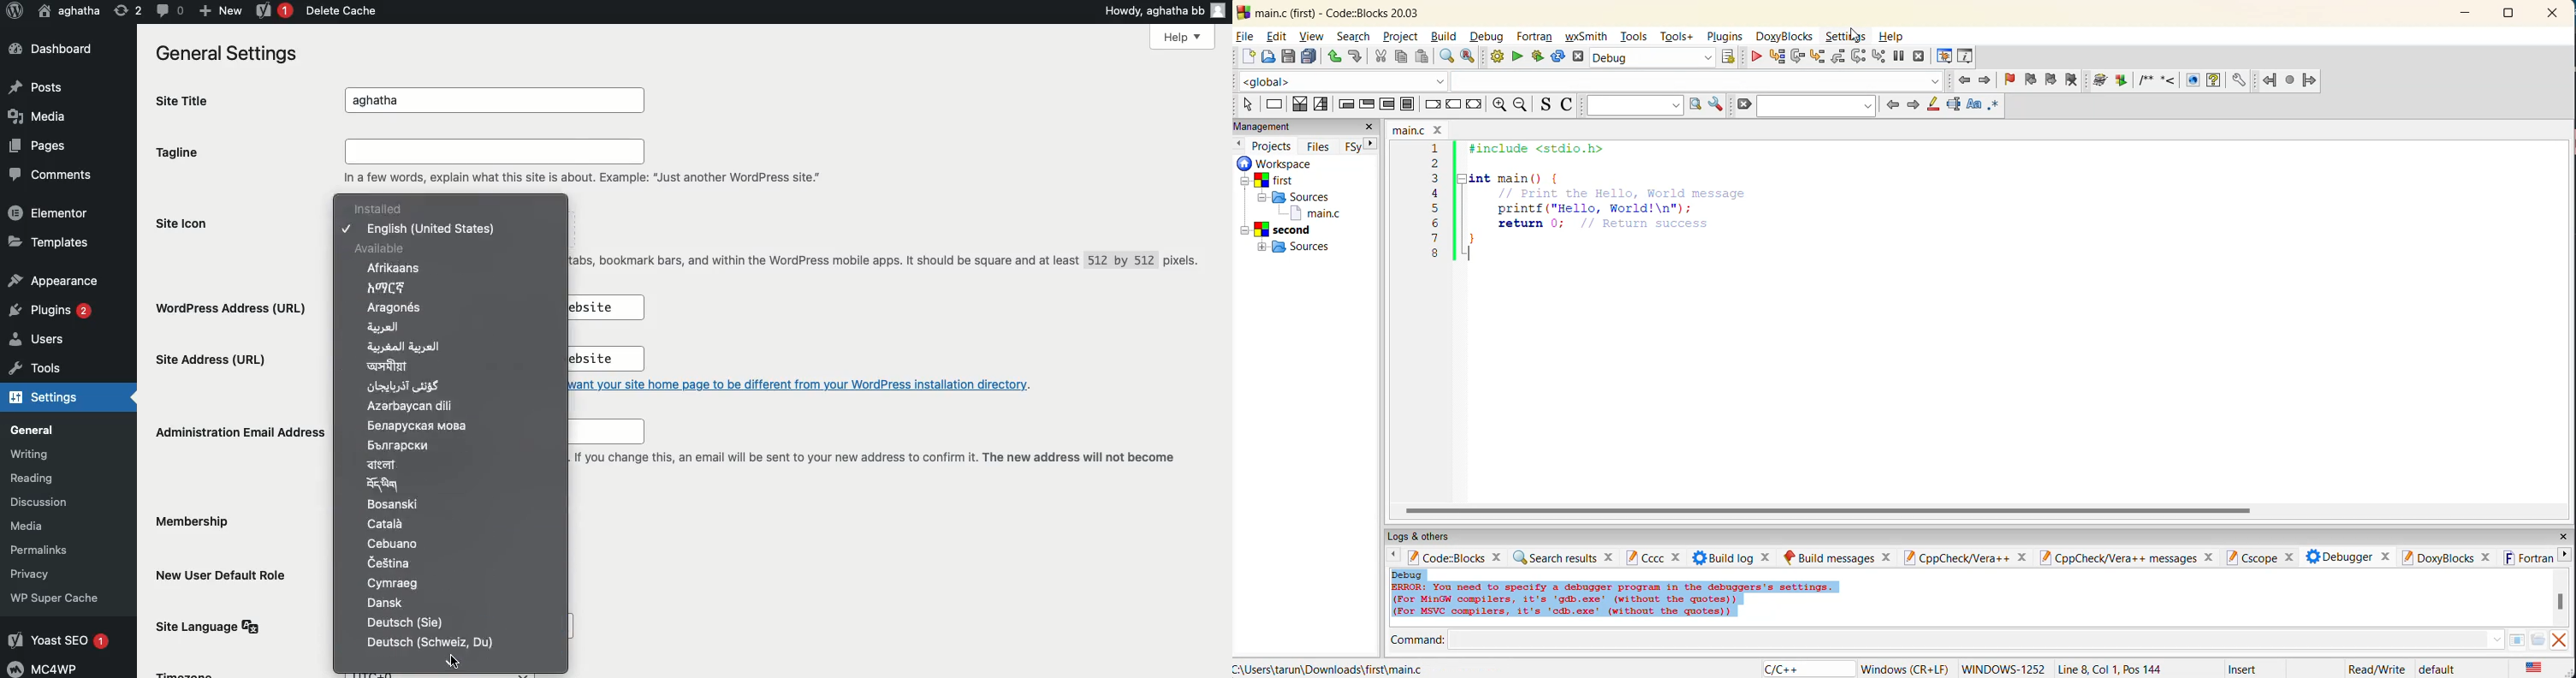 The image size is (2576, 700). I want to click on find, so click(1446, 58).